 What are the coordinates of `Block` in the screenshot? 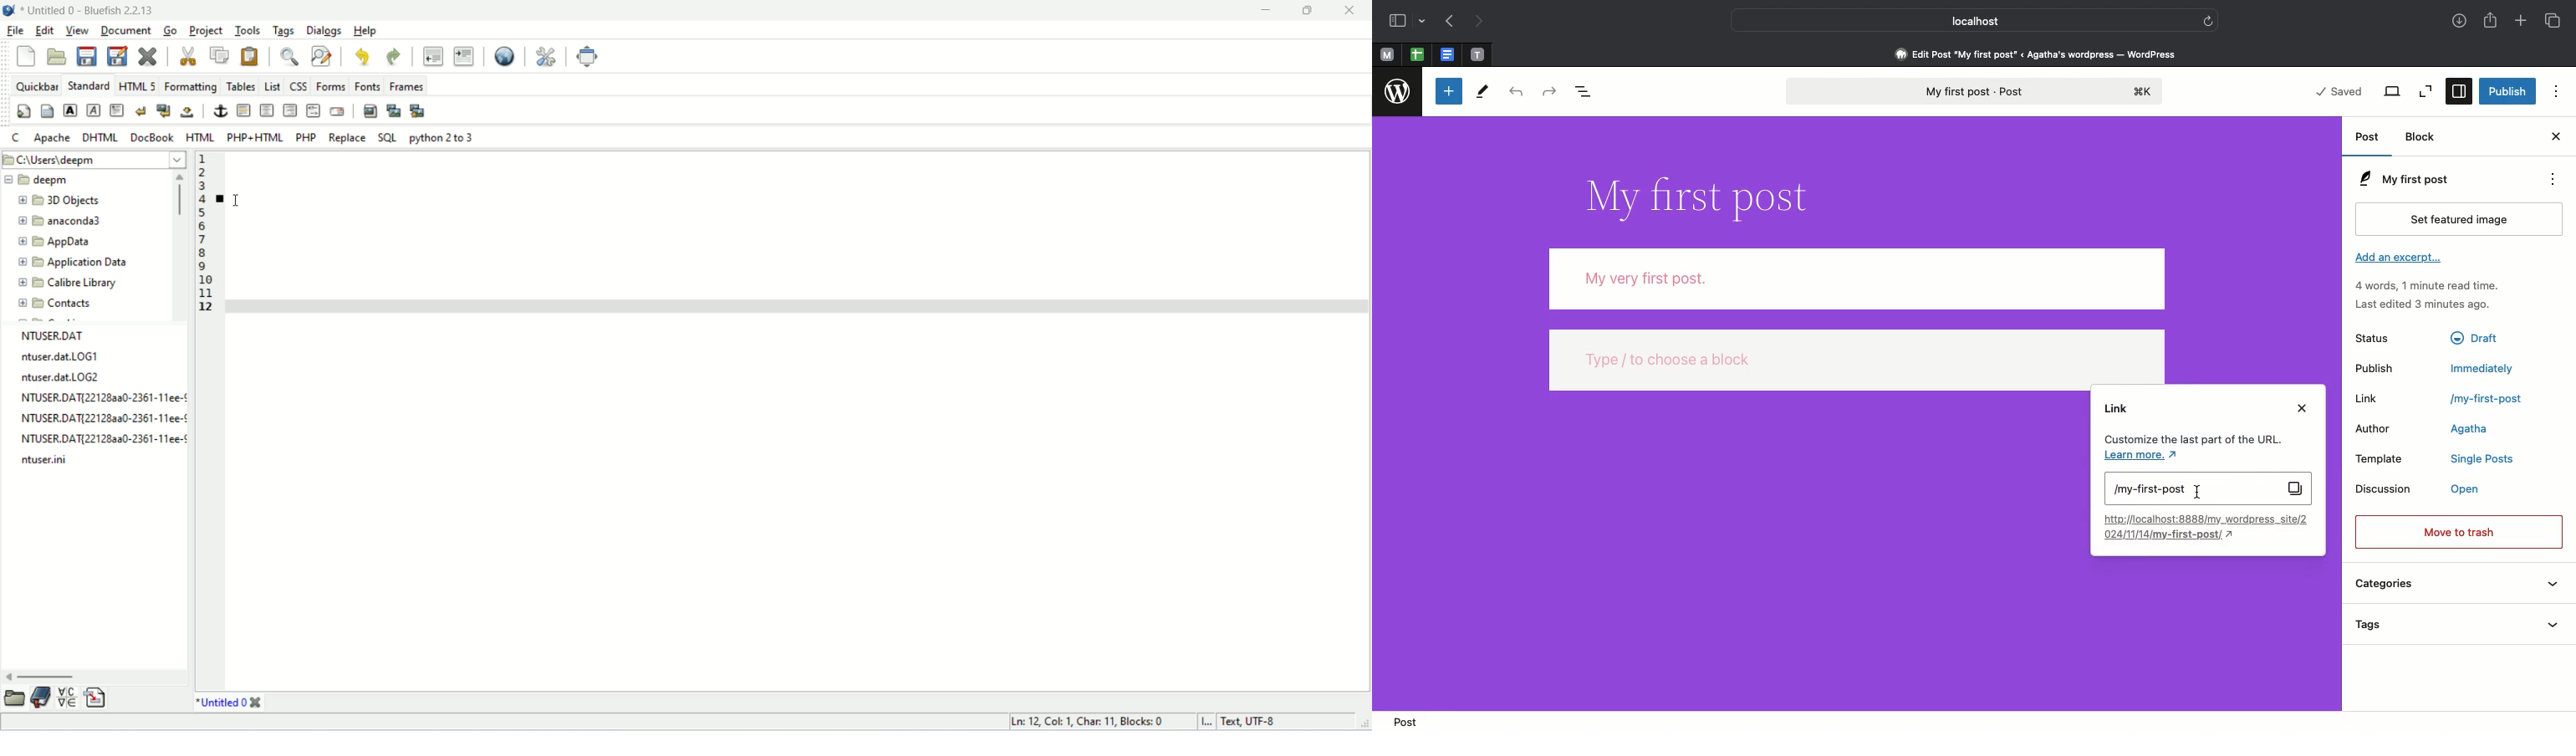 It's located at (2426, 138).